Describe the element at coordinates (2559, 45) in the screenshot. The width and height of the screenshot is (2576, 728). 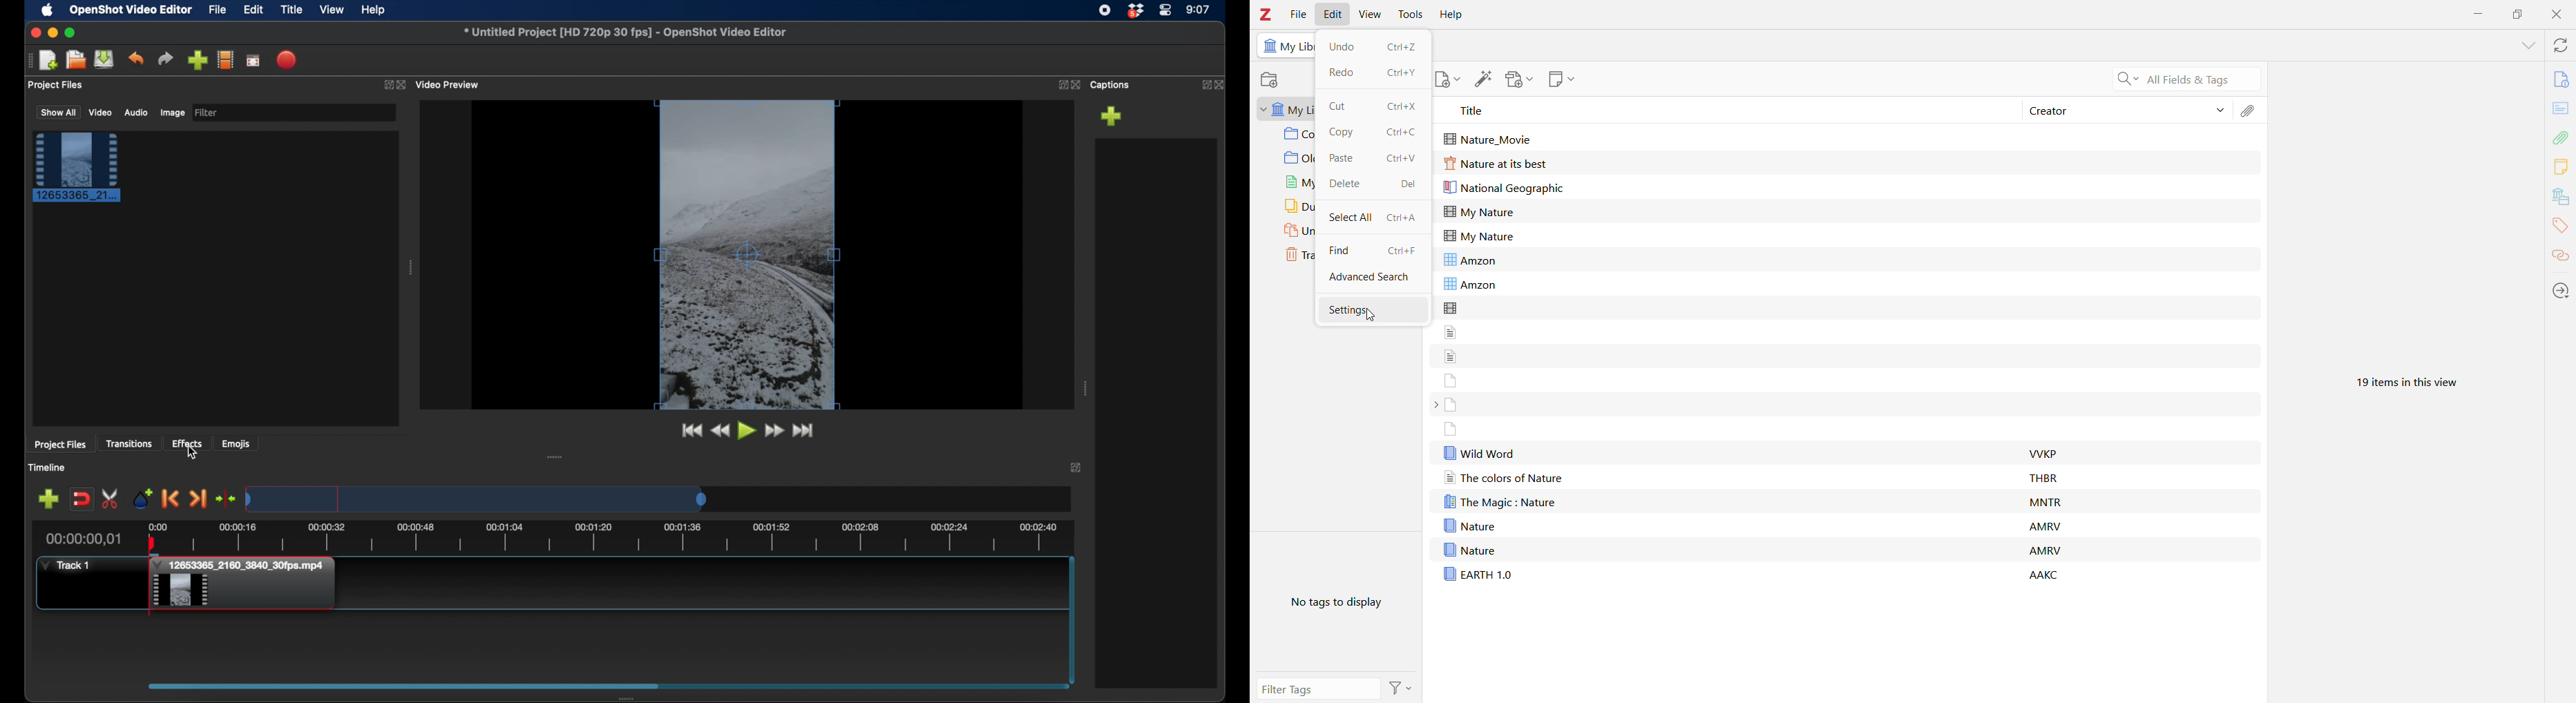
I see `Sync with zotero.org` at that location.